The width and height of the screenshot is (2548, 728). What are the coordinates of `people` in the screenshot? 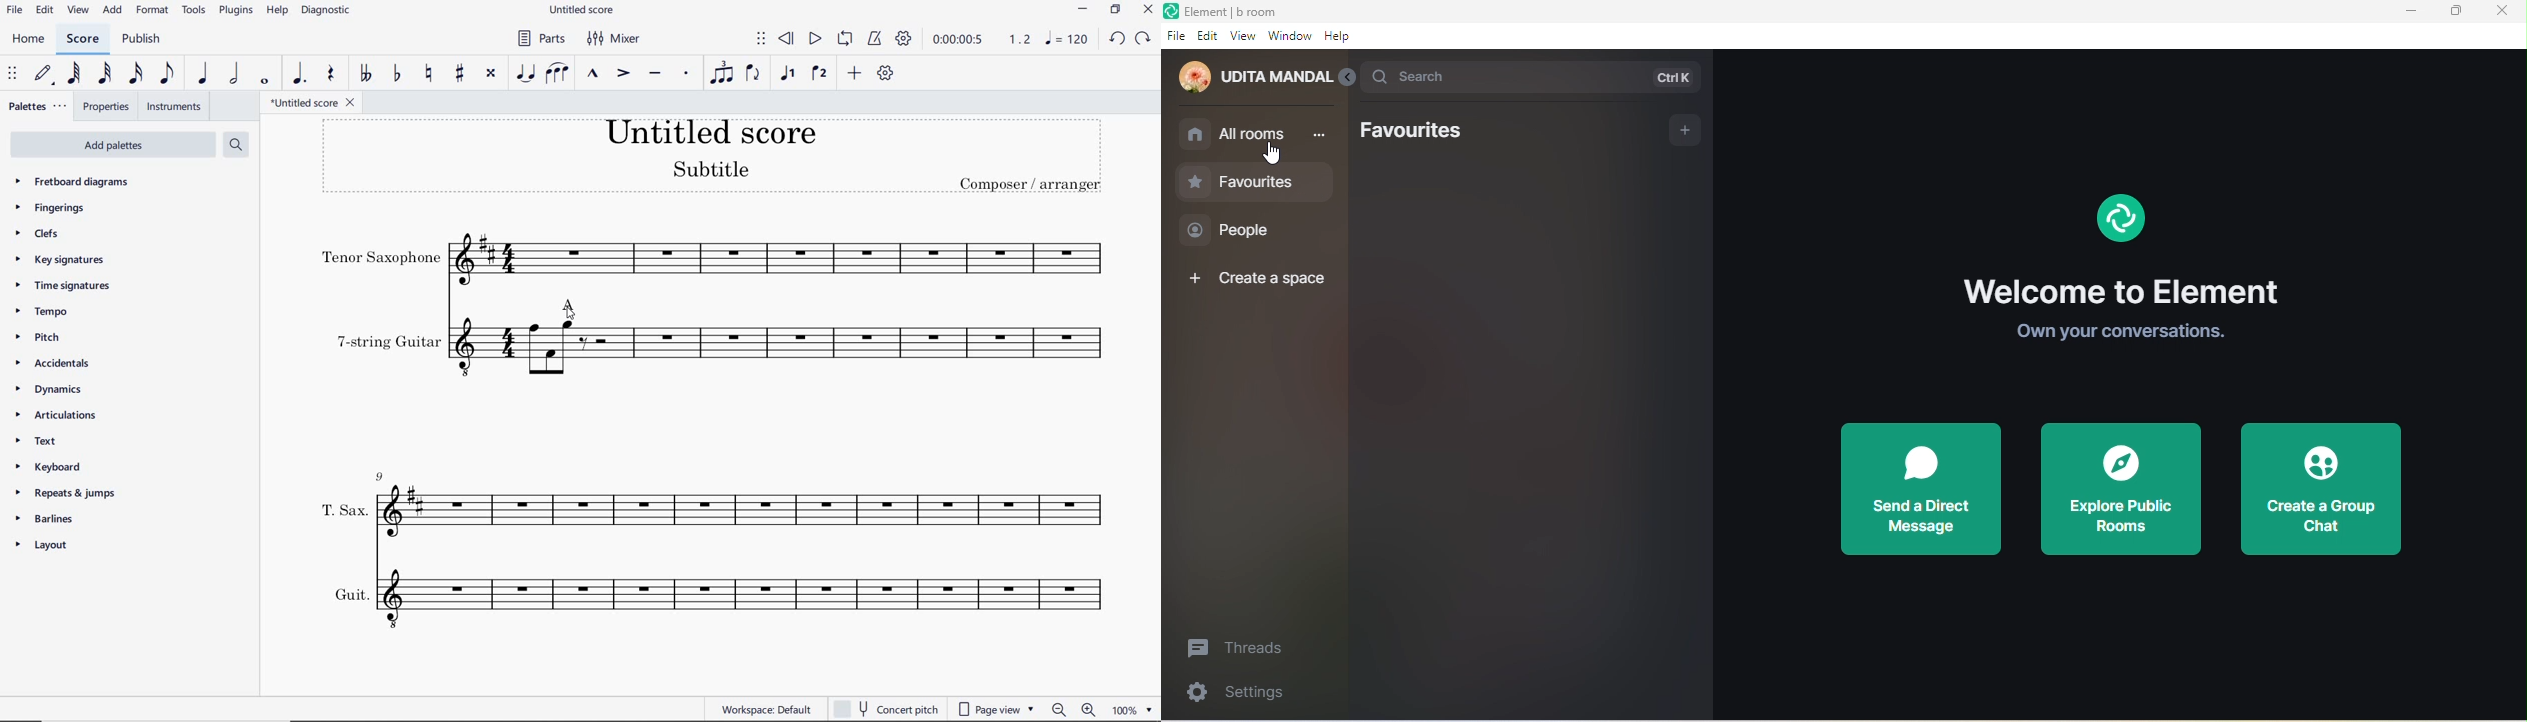 It's located at (1241, 230).